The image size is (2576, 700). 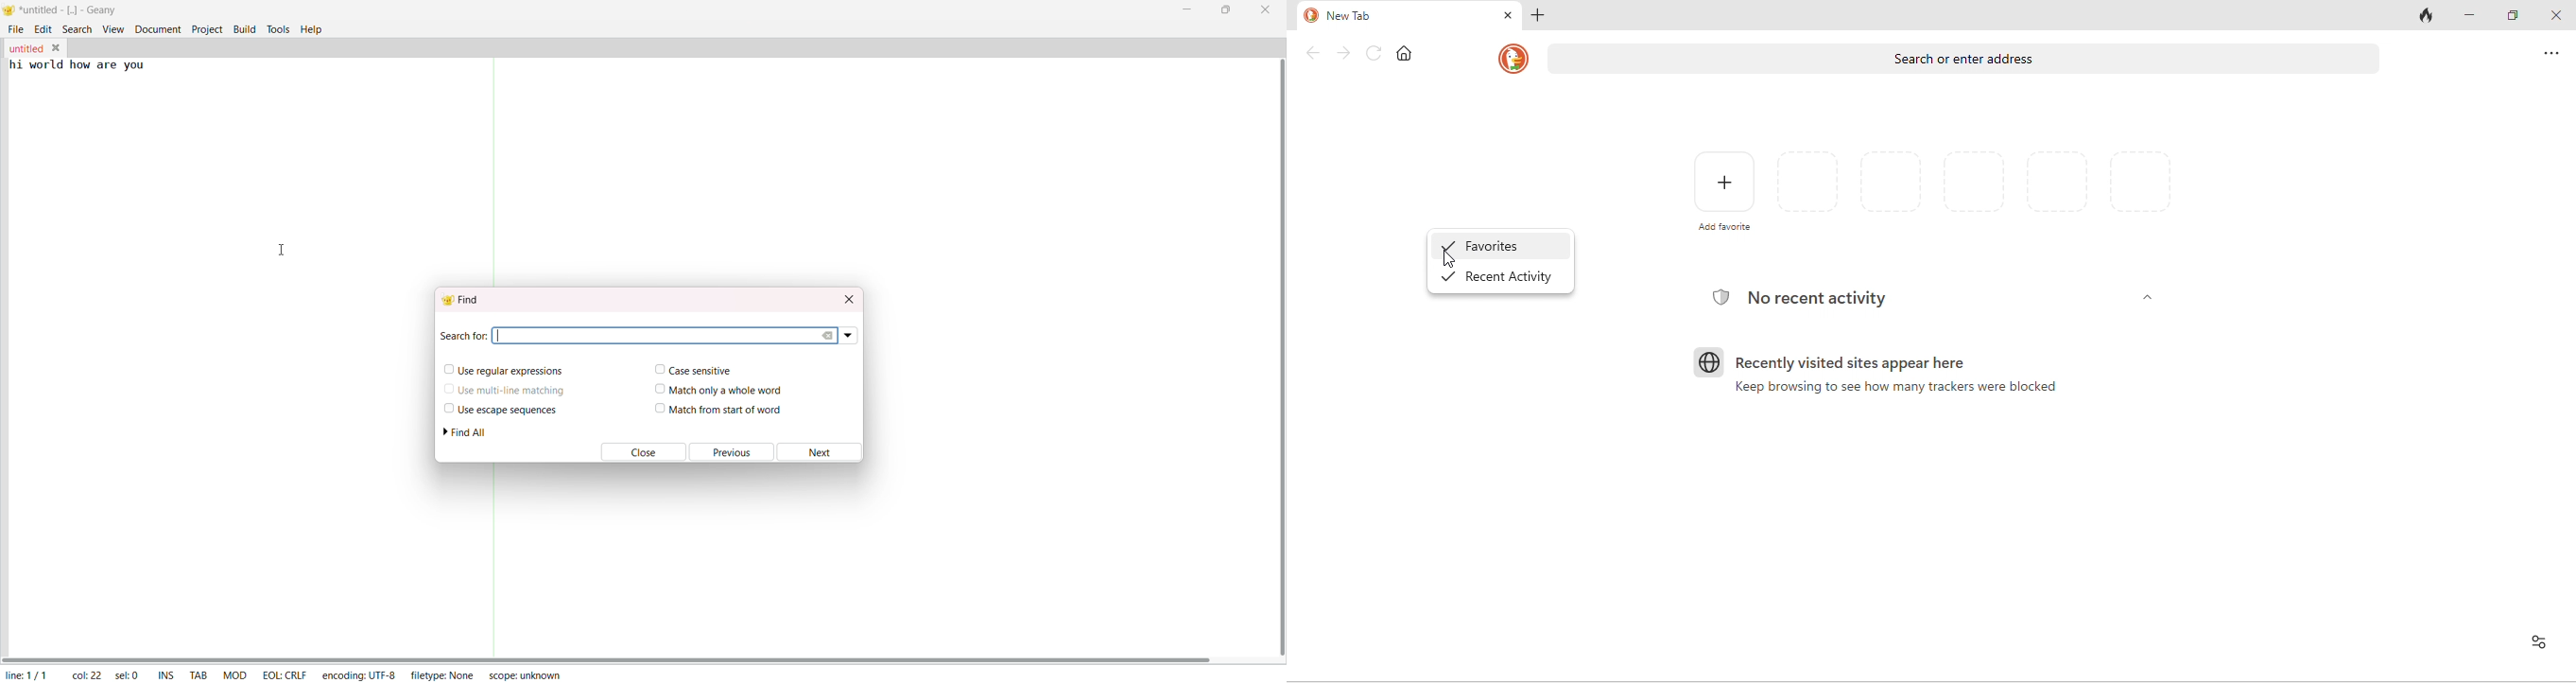 What do you see at coordinates (497, 558) in the screenshot?
I see `separator` at bounding box center [497, 558].